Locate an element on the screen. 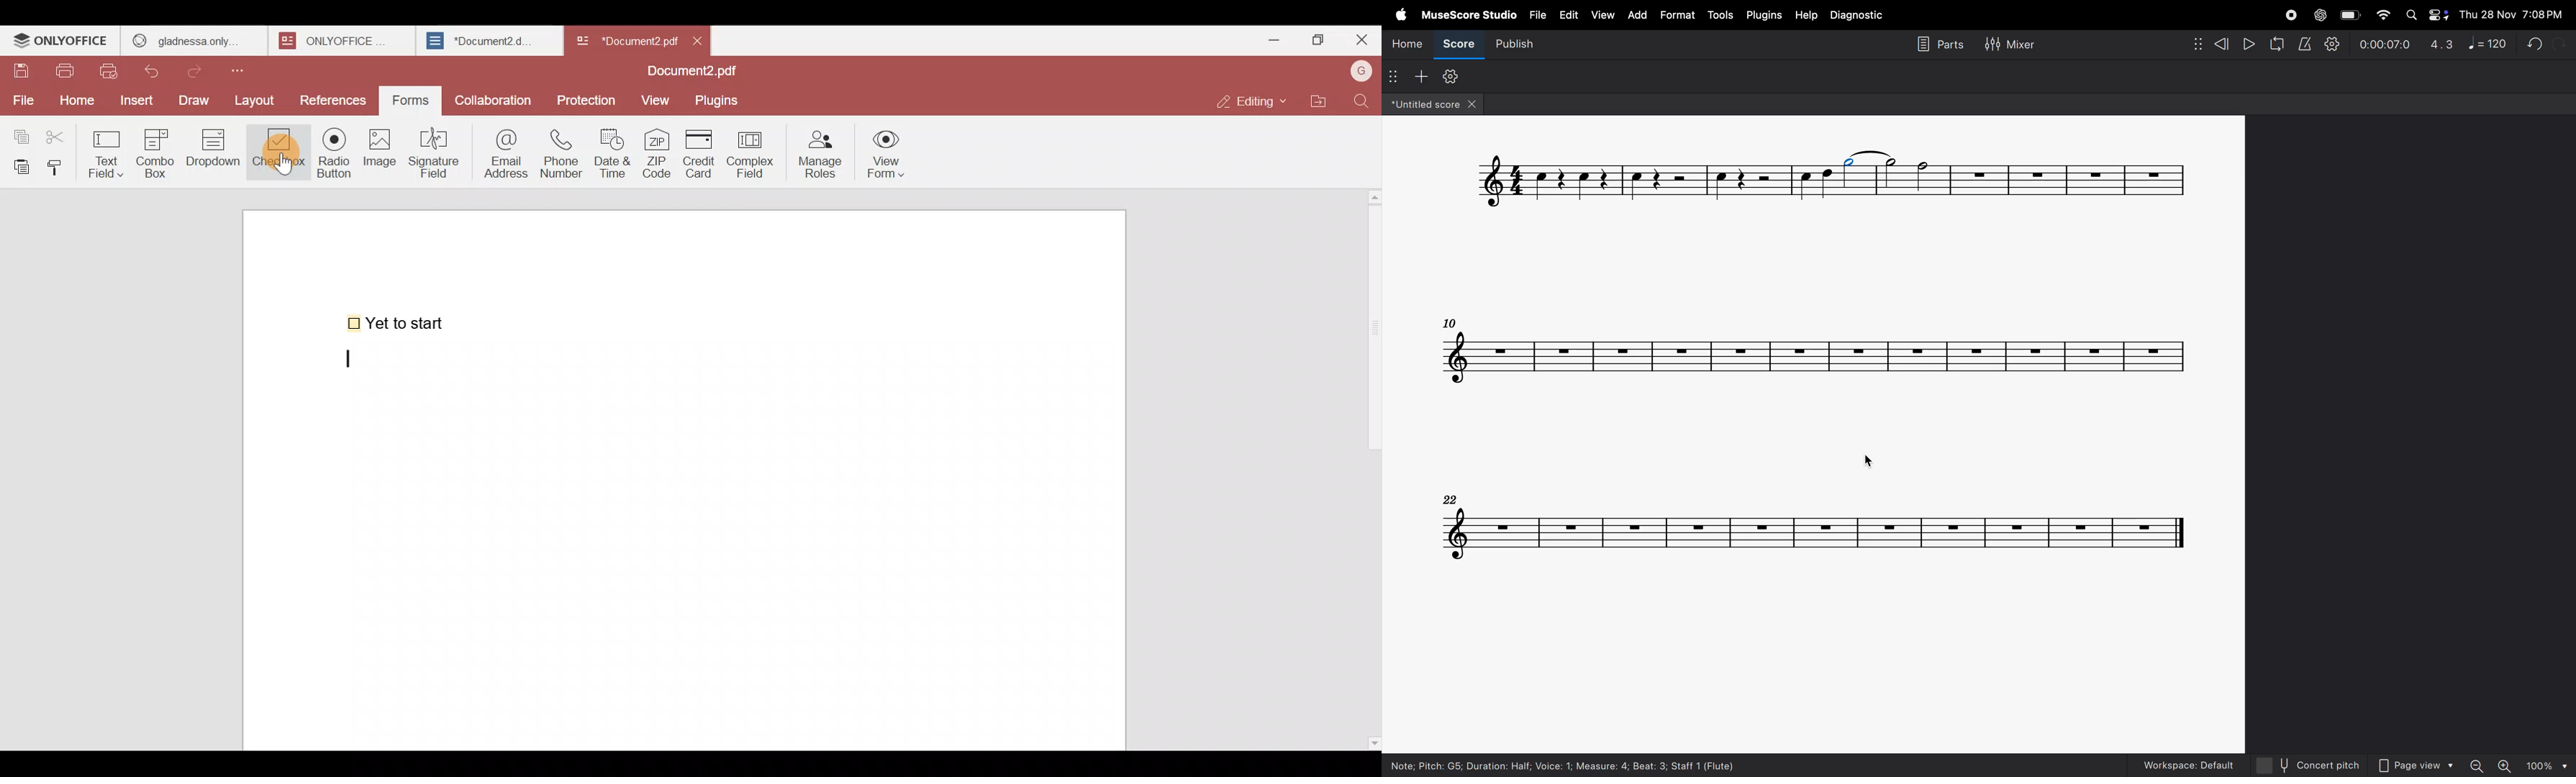 This screenshot has height=784, width=2576. 100 is located at coordinates (2543, 766).